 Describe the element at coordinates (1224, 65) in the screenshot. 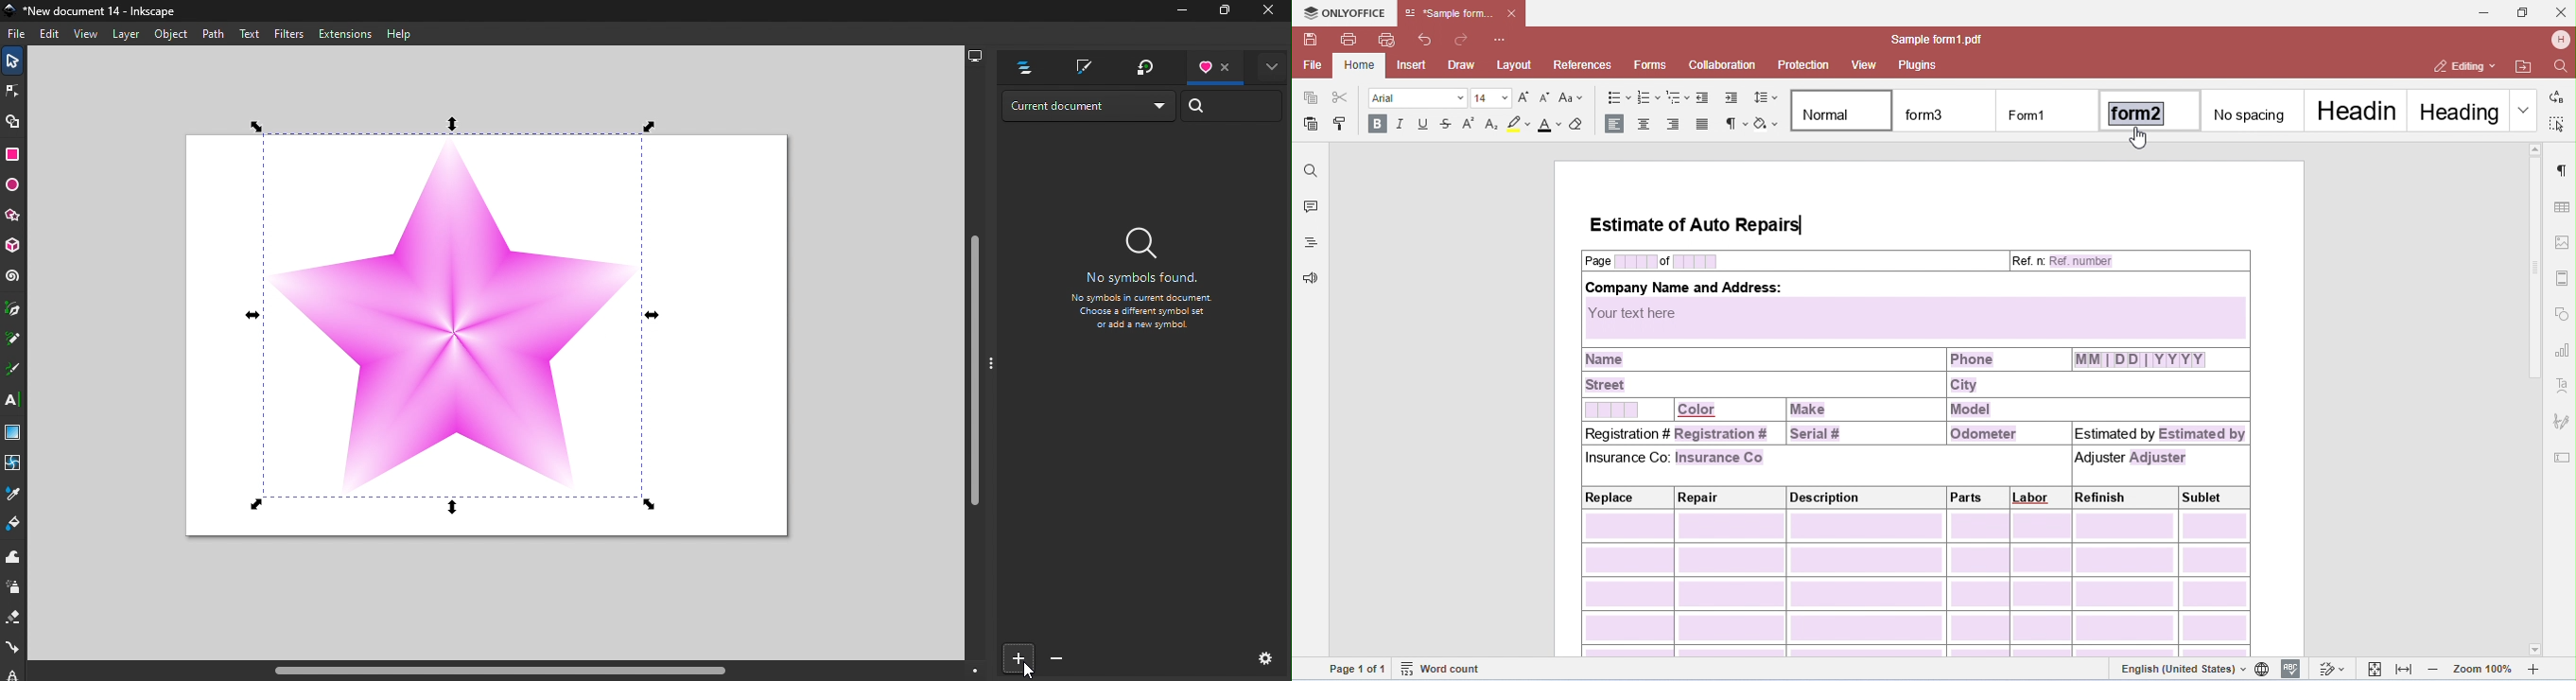

I see `Close tab` at that location.